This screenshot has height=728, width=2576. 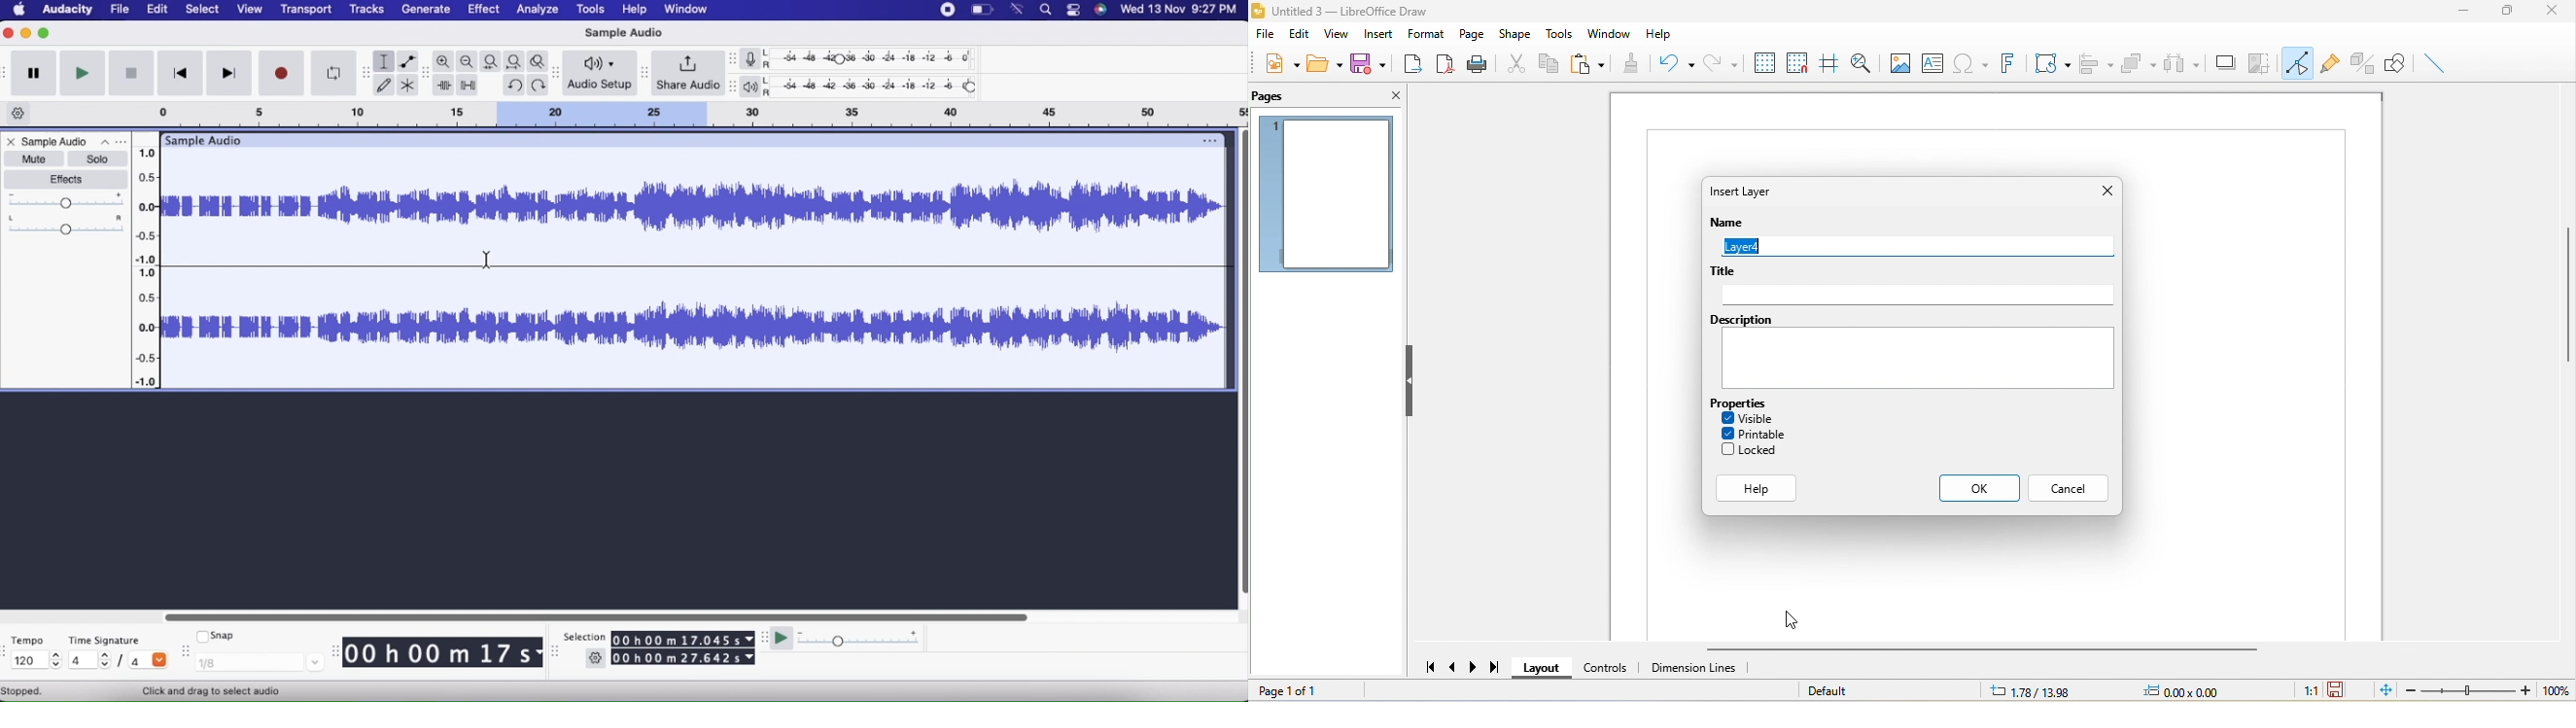 I want to click on Gain Slider, so click(x=66, y=201).